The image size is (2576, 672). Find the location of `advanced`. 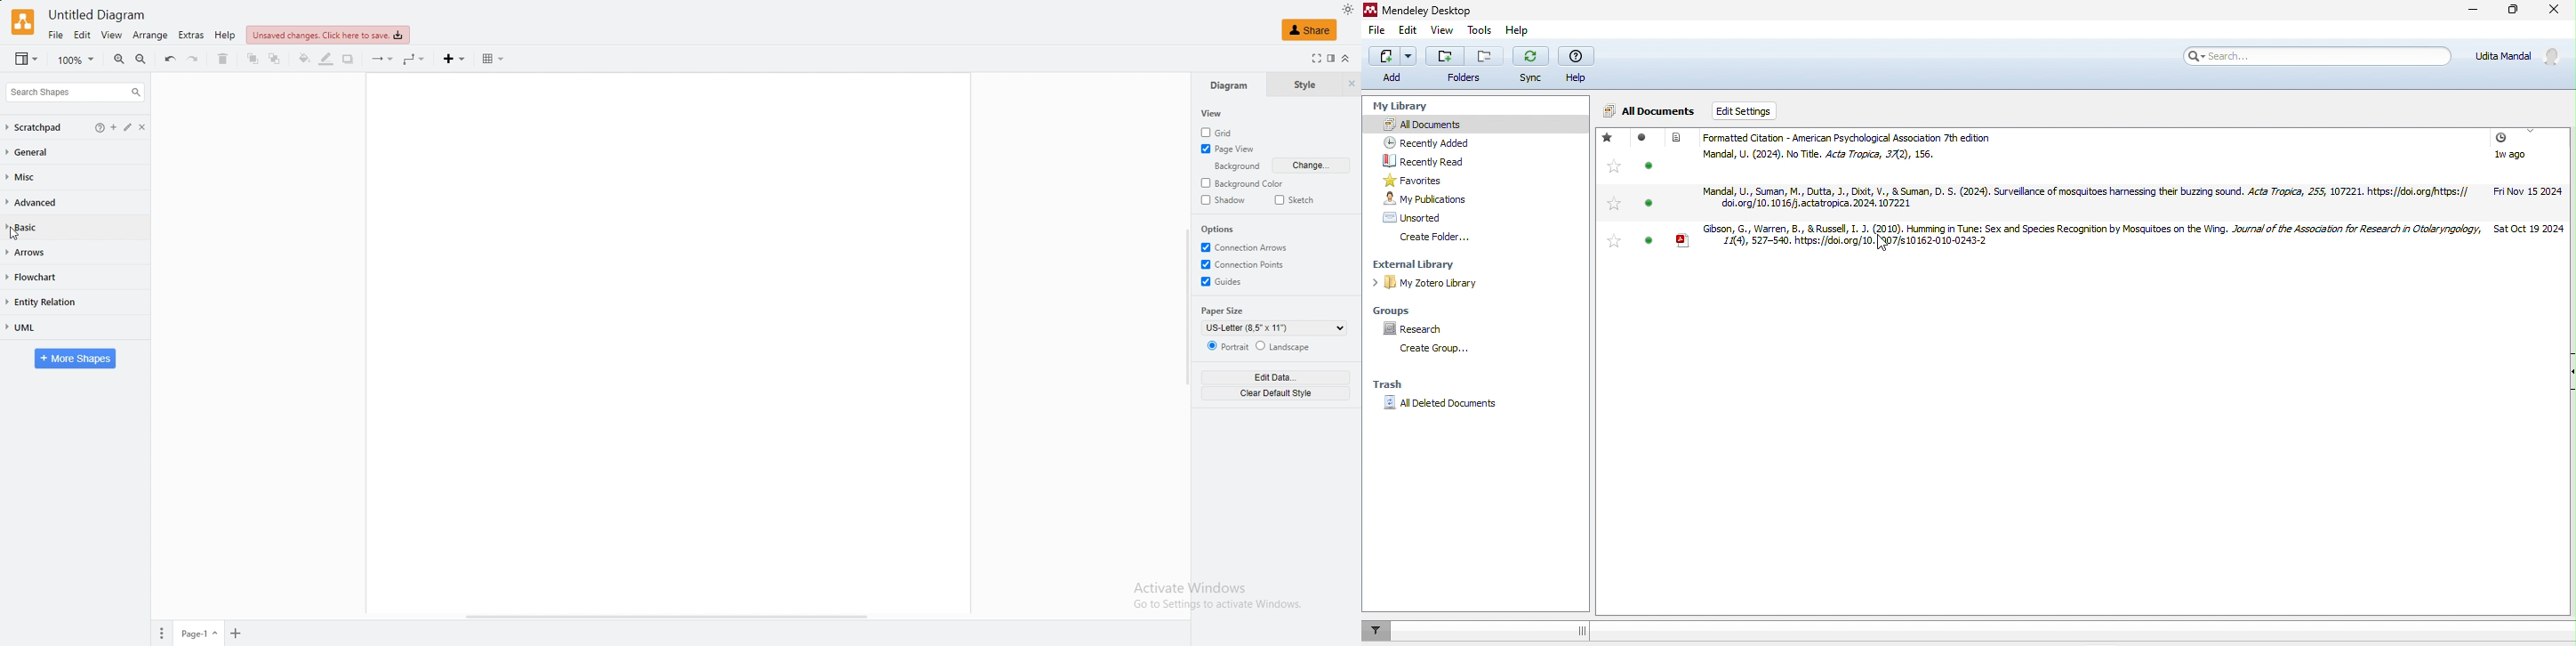

advanced is located at coordinates (35, 203).